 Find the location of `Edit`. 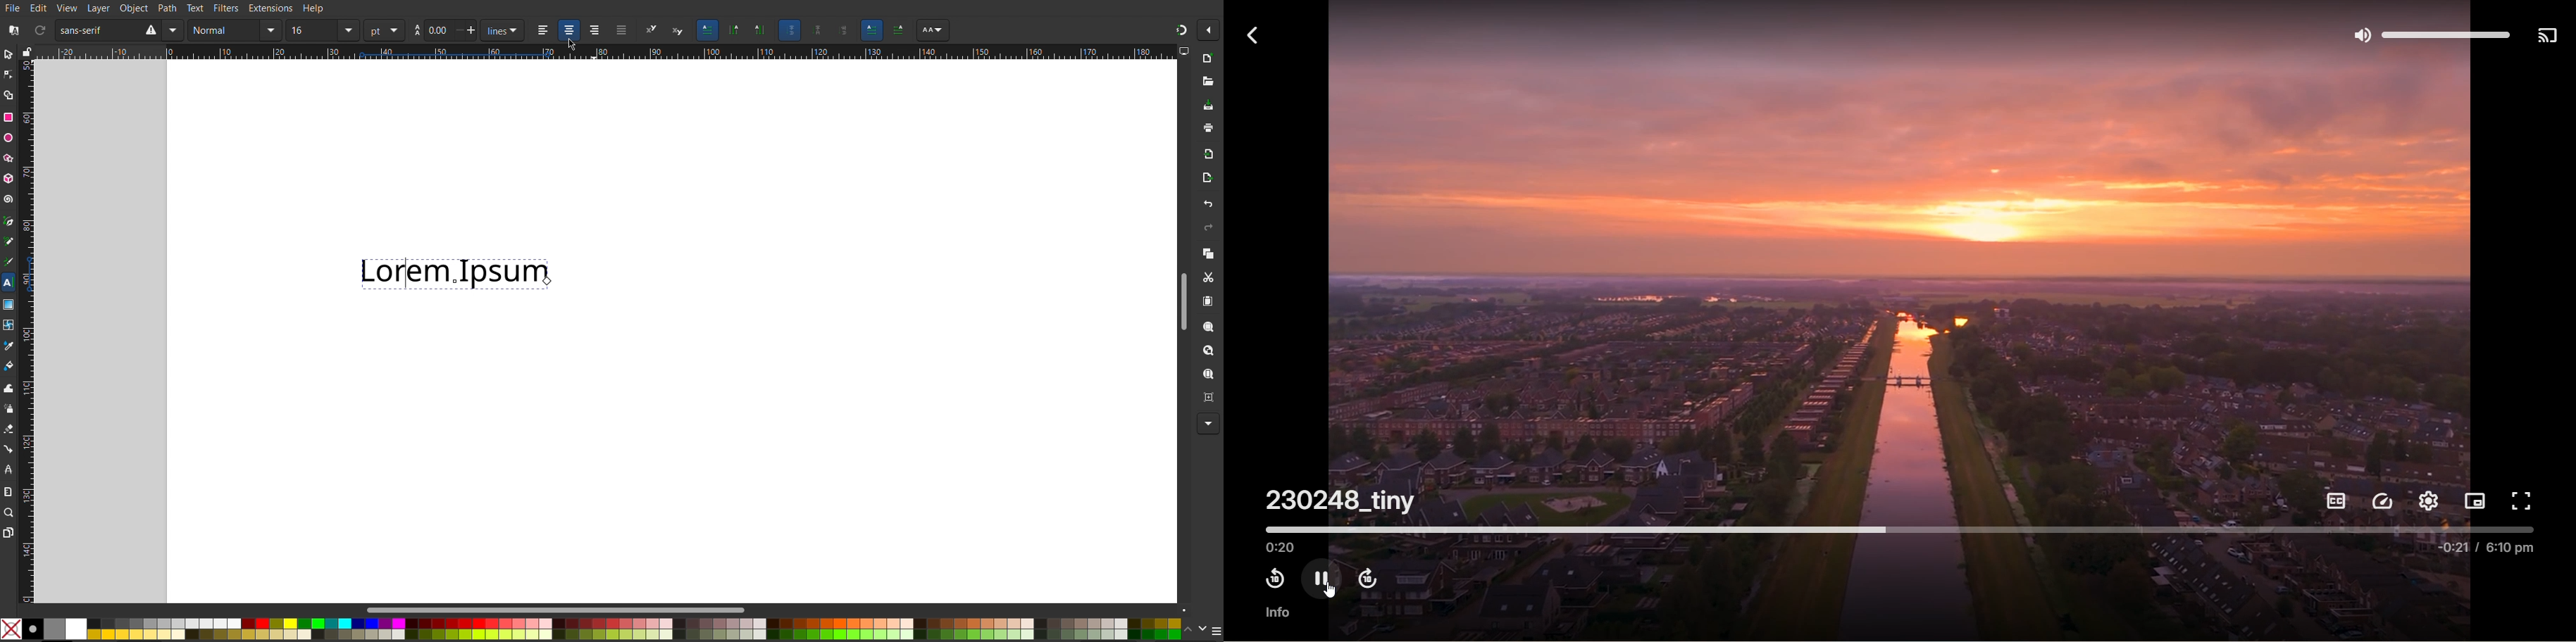

Edit is located at coordinates (37, 7).